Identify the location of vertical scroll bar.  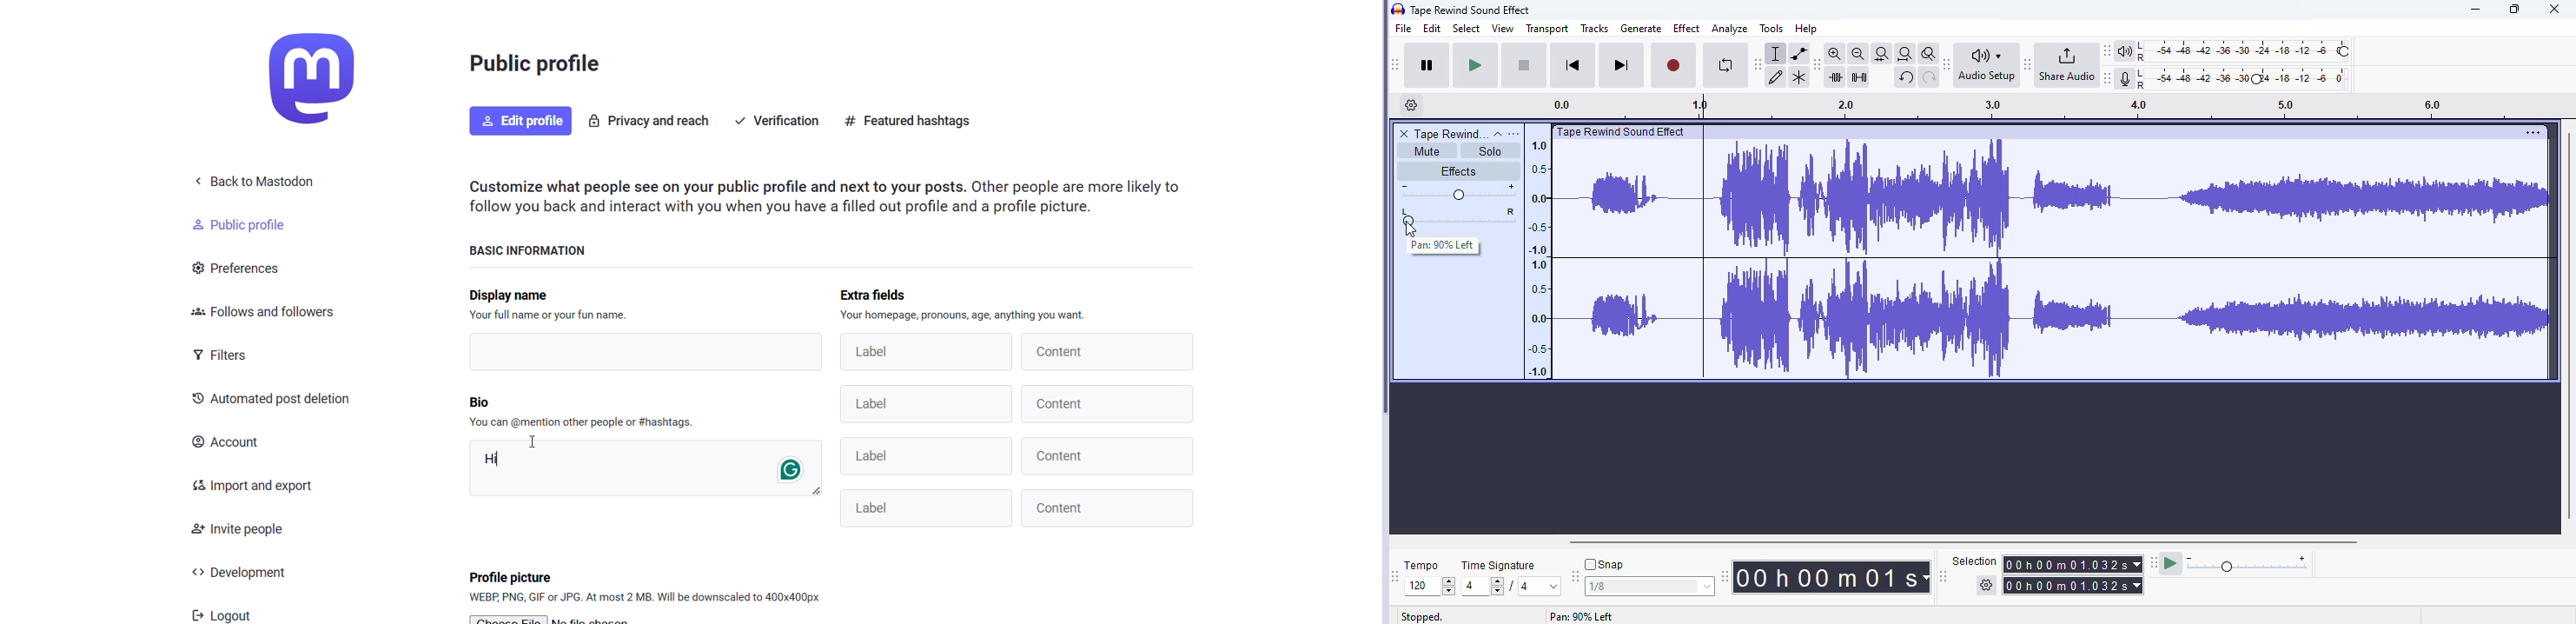
(2568, 325).